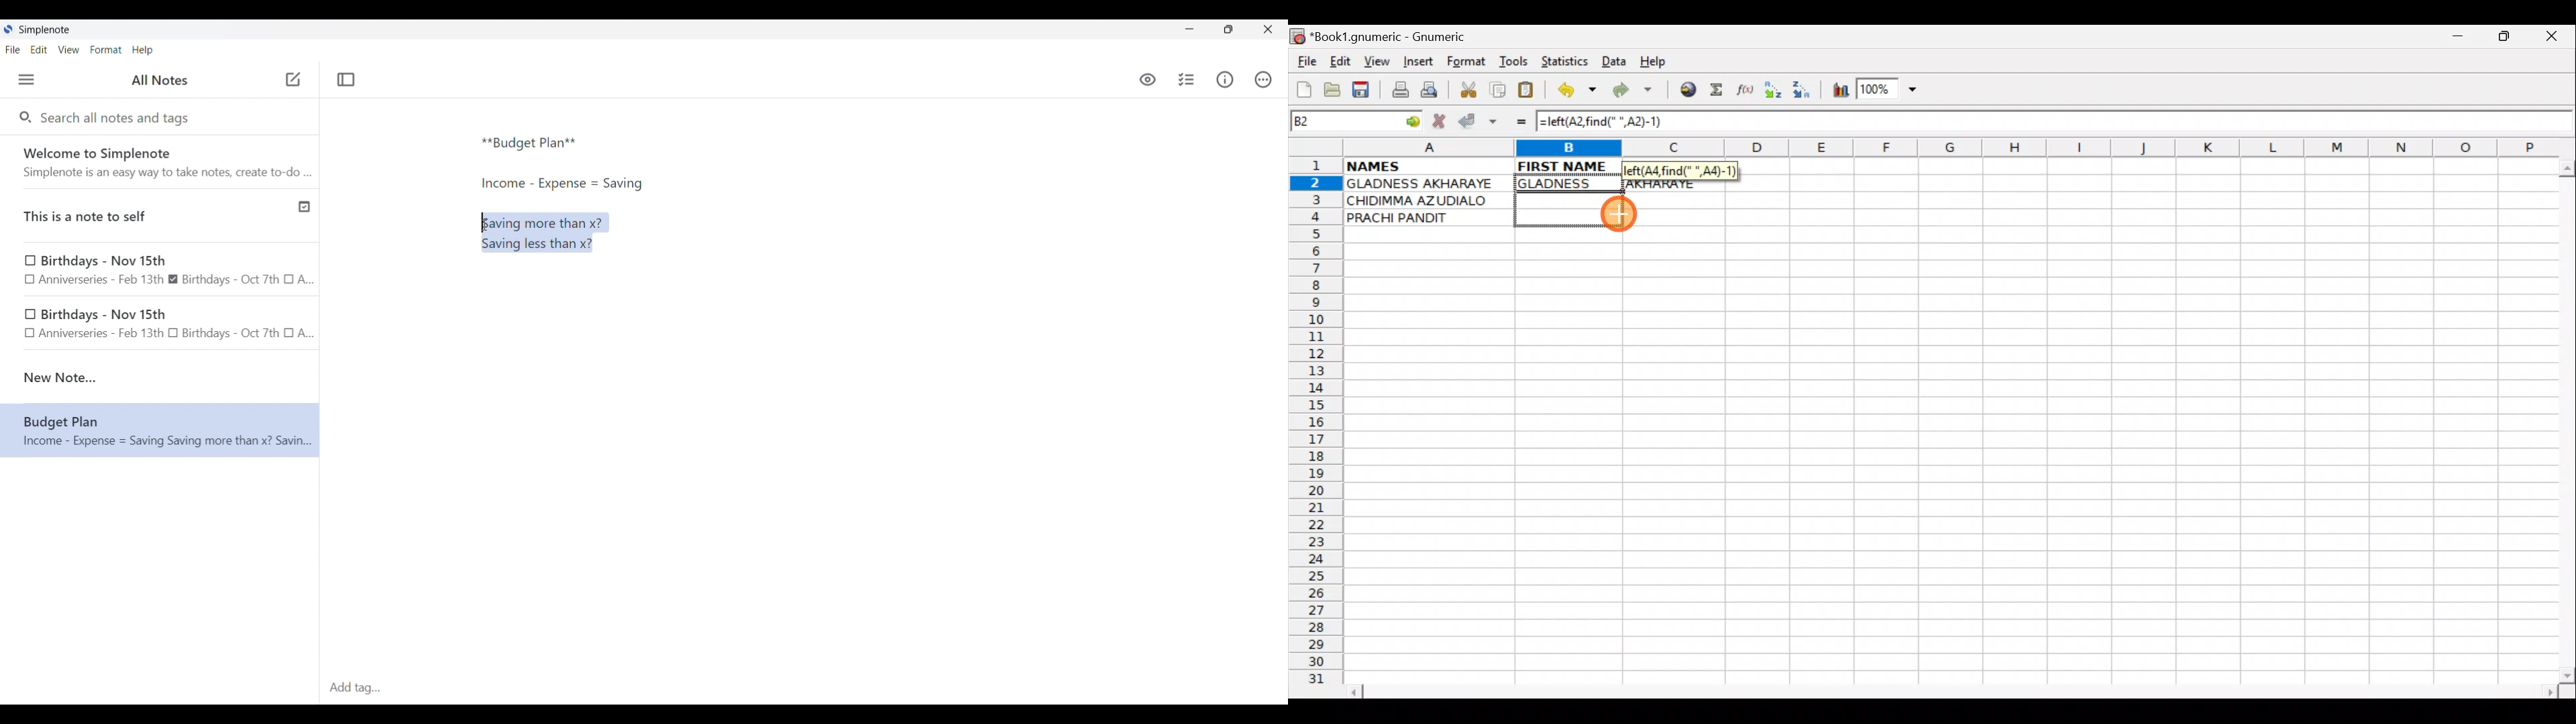 This screenshot has width=2576, height=728. What do you see at coordinates (1945, 463) in the screenshot?
I see `Cells` at bounding box center [1945, 463].